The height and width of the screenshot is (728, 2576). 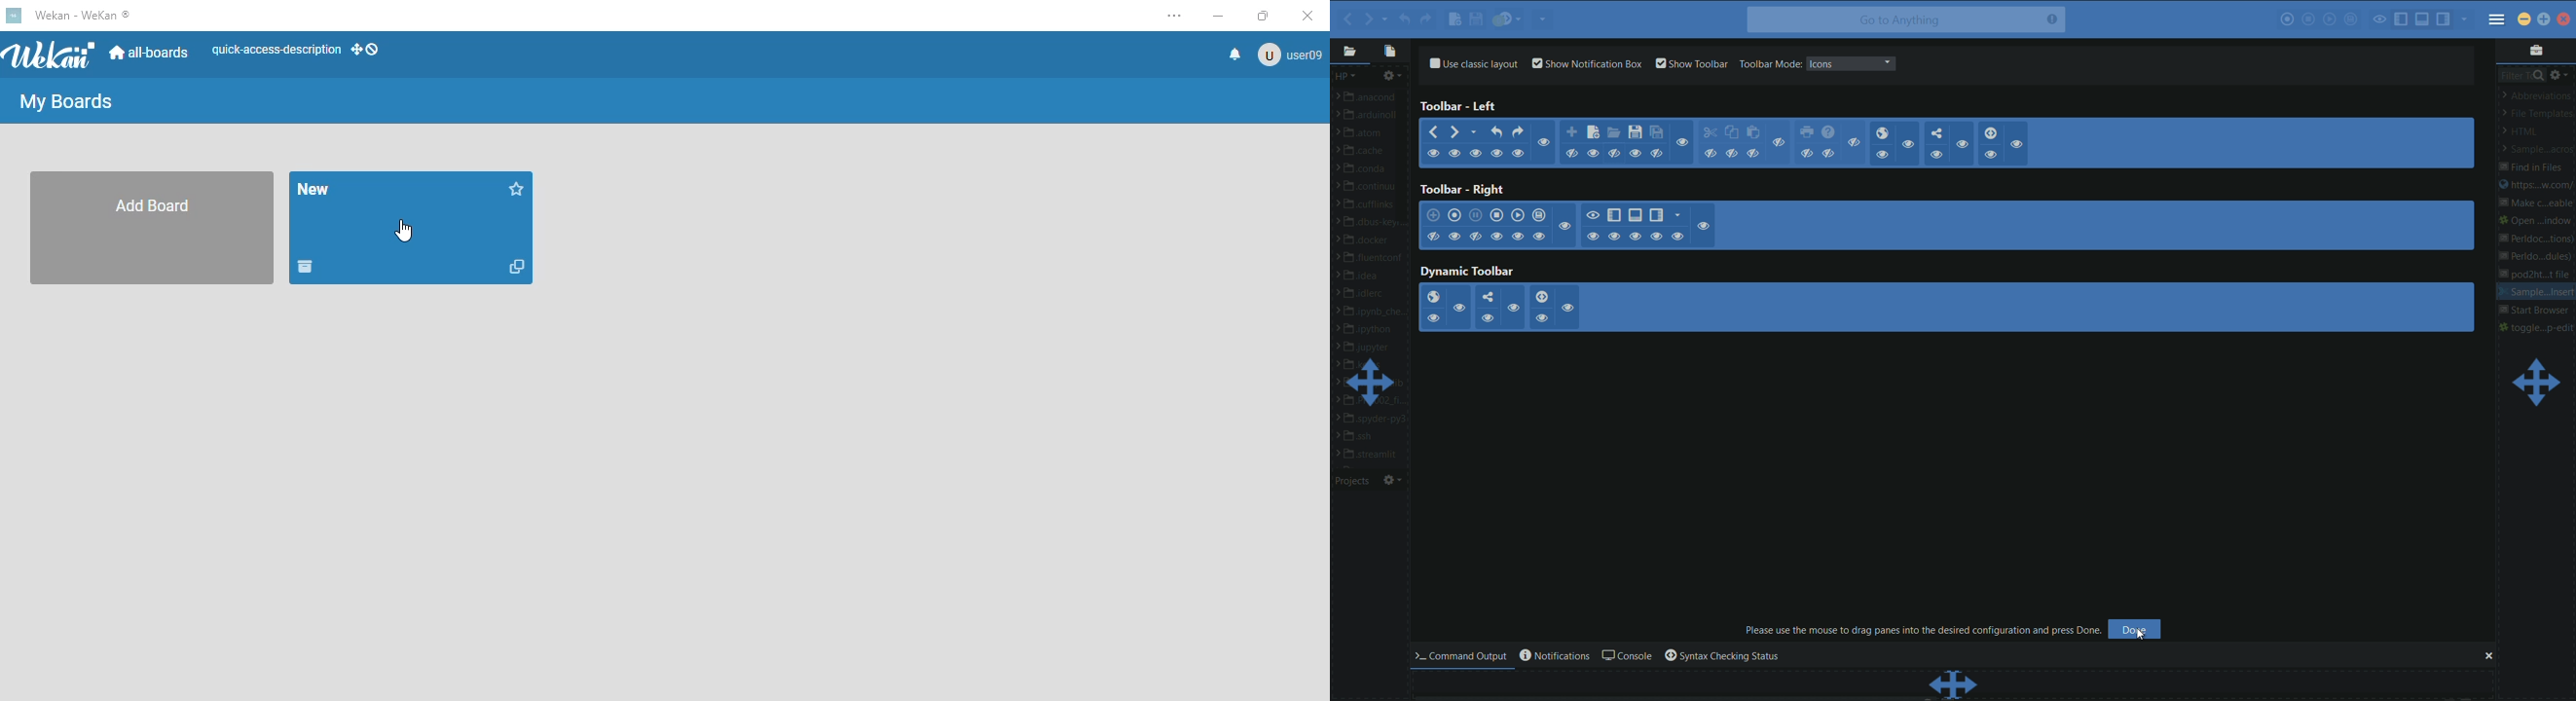 What do you see at coordinates (2466, 19) in the screenshot?
I see `show specific tab/sidebar` at bounding box center [2466, 19].